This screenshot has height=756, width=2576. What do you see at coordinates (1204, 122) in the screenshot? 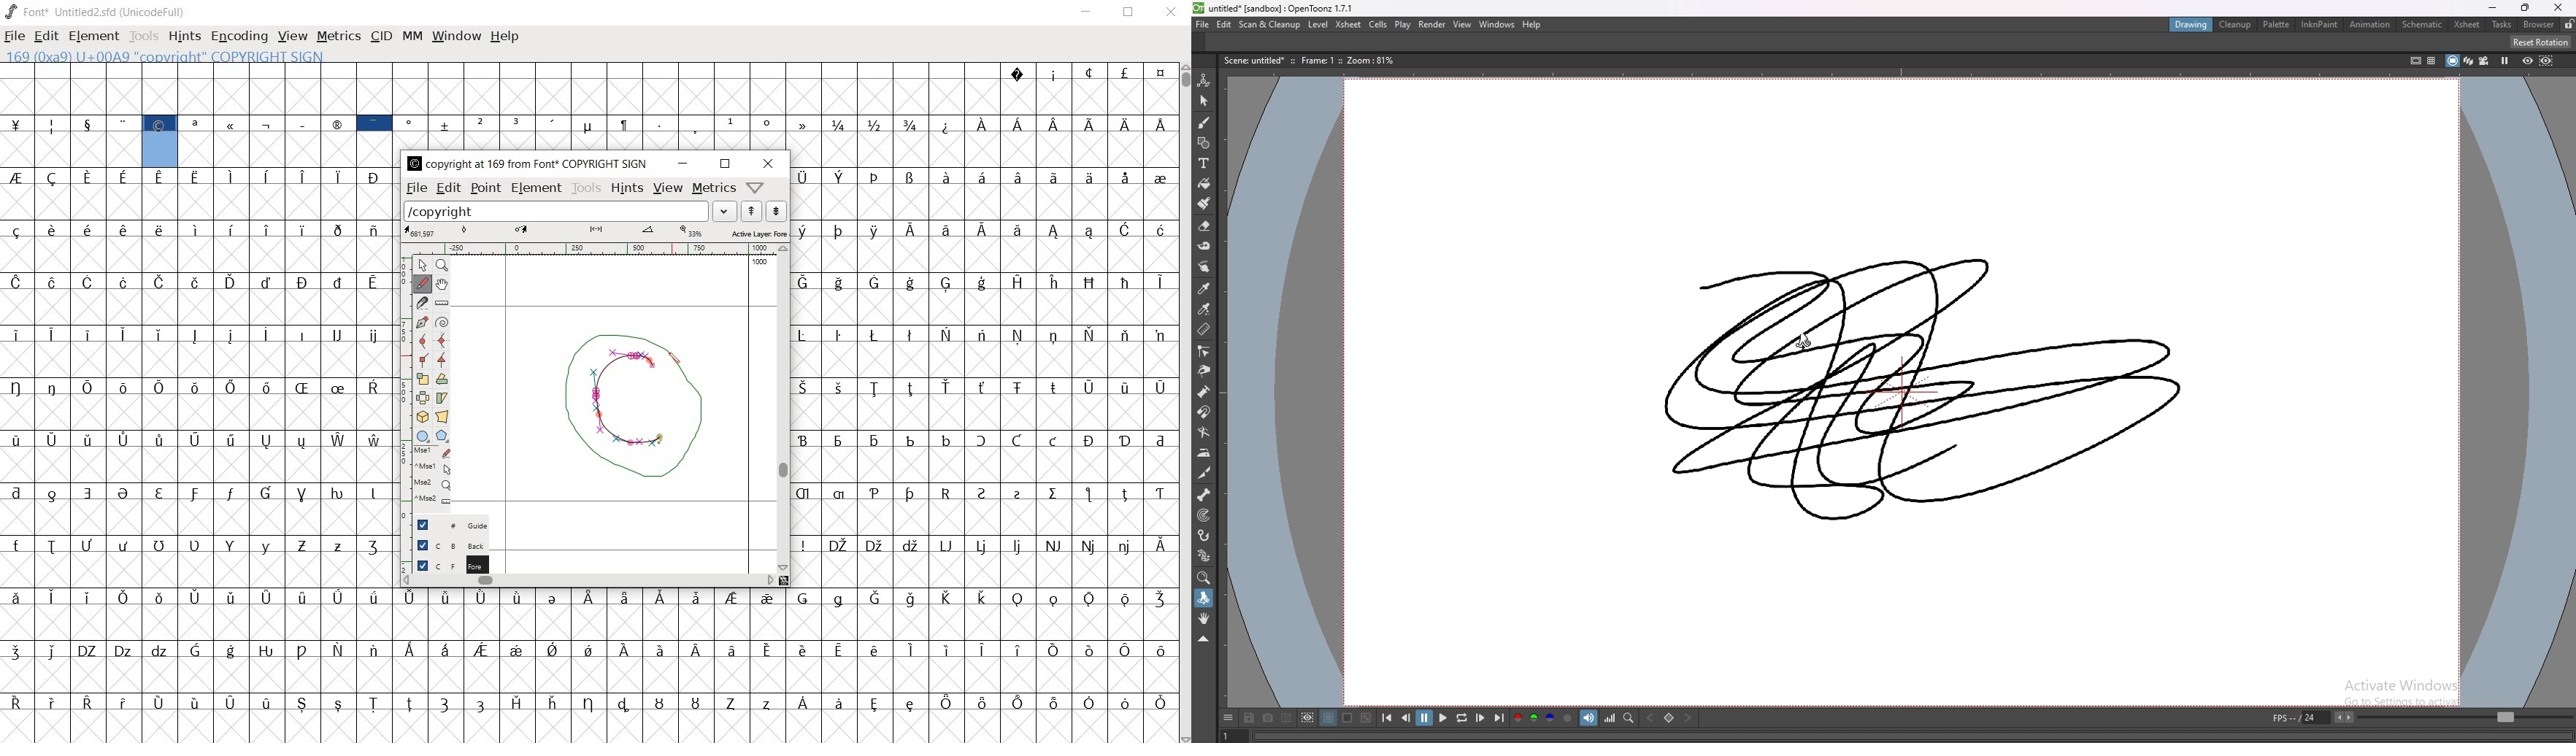
I see `brush tool` at bounding box center [1204, 122].